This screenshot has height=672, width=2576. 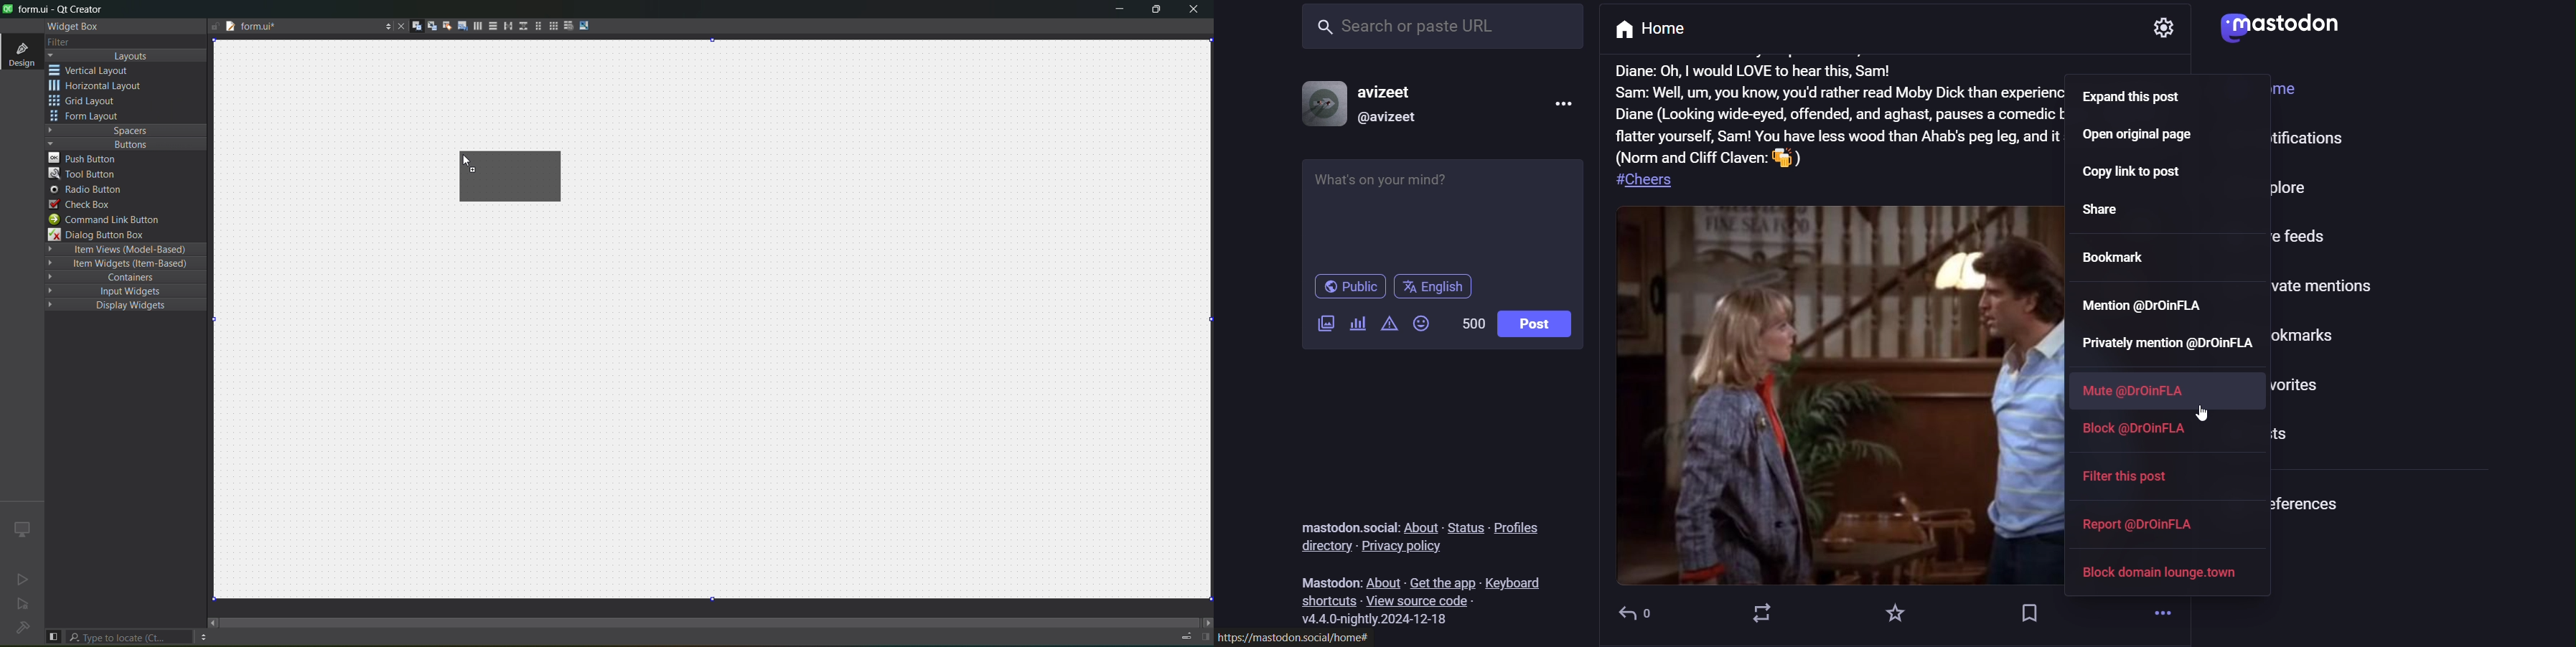 I want to click on show/hide left pane, so click(x=53, y=636).